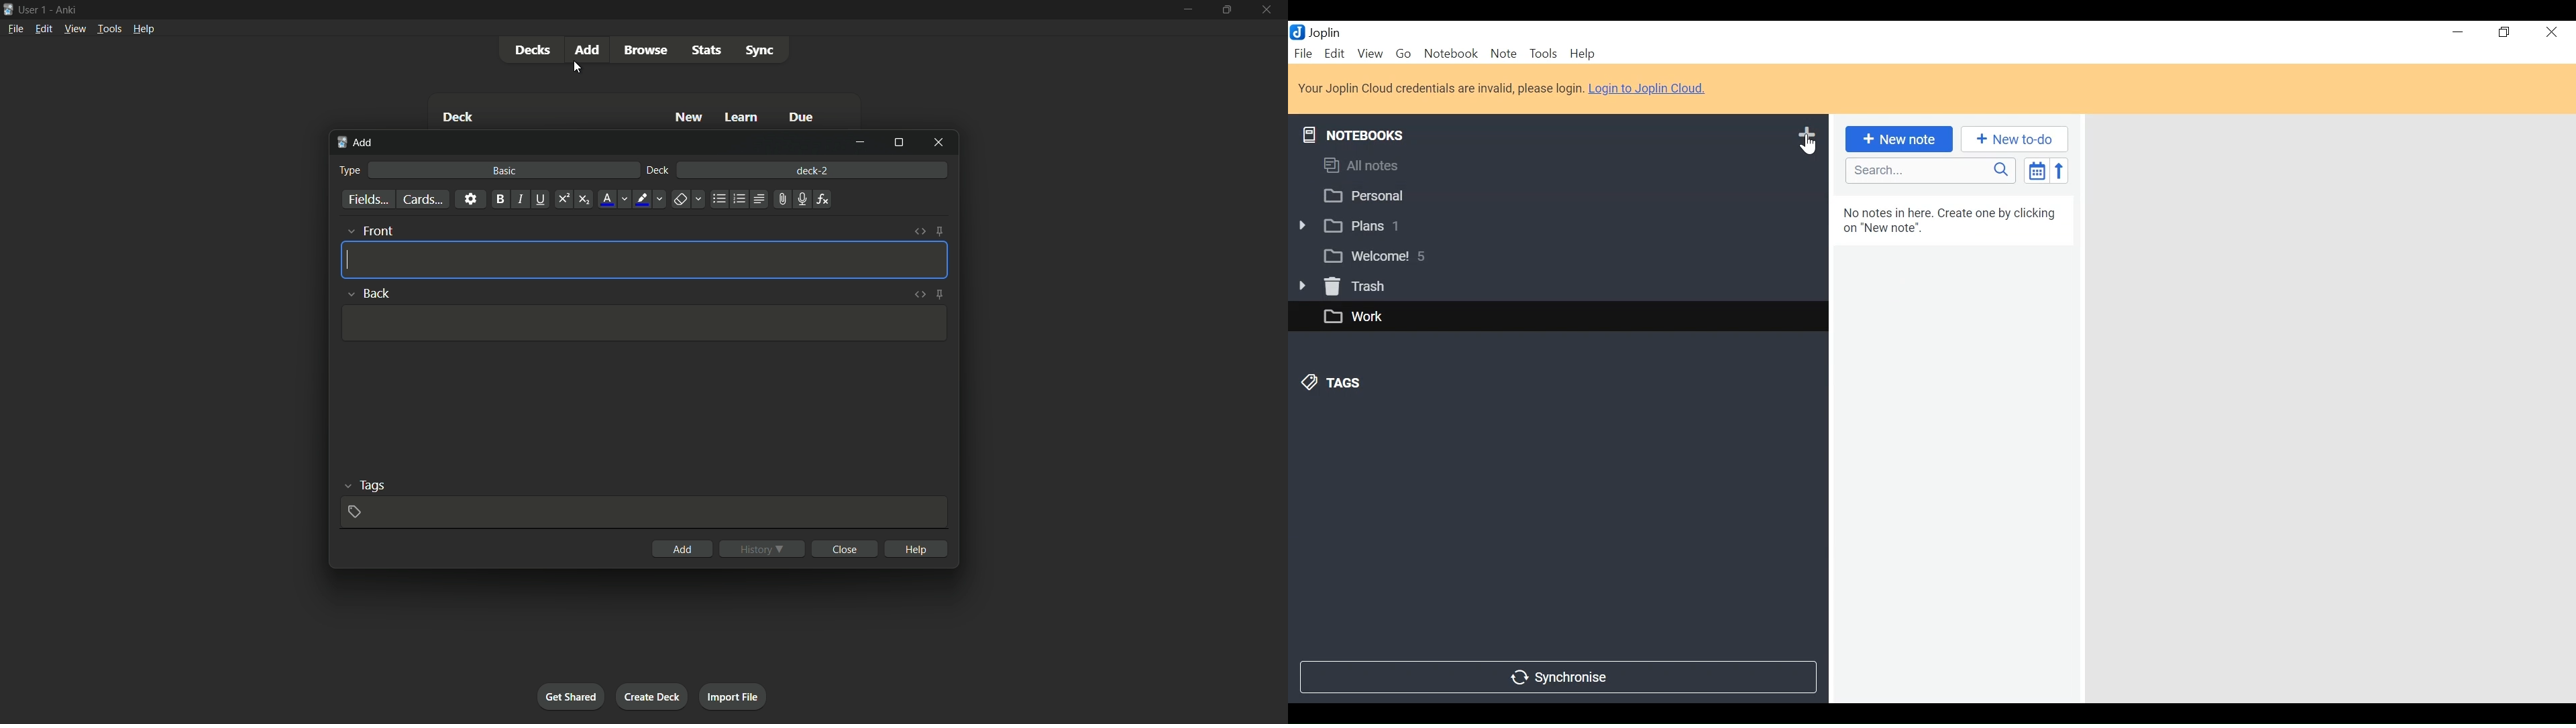  Describe the element at coordinates (109, 29) in the screenshot. I see `tools menu` at that location.